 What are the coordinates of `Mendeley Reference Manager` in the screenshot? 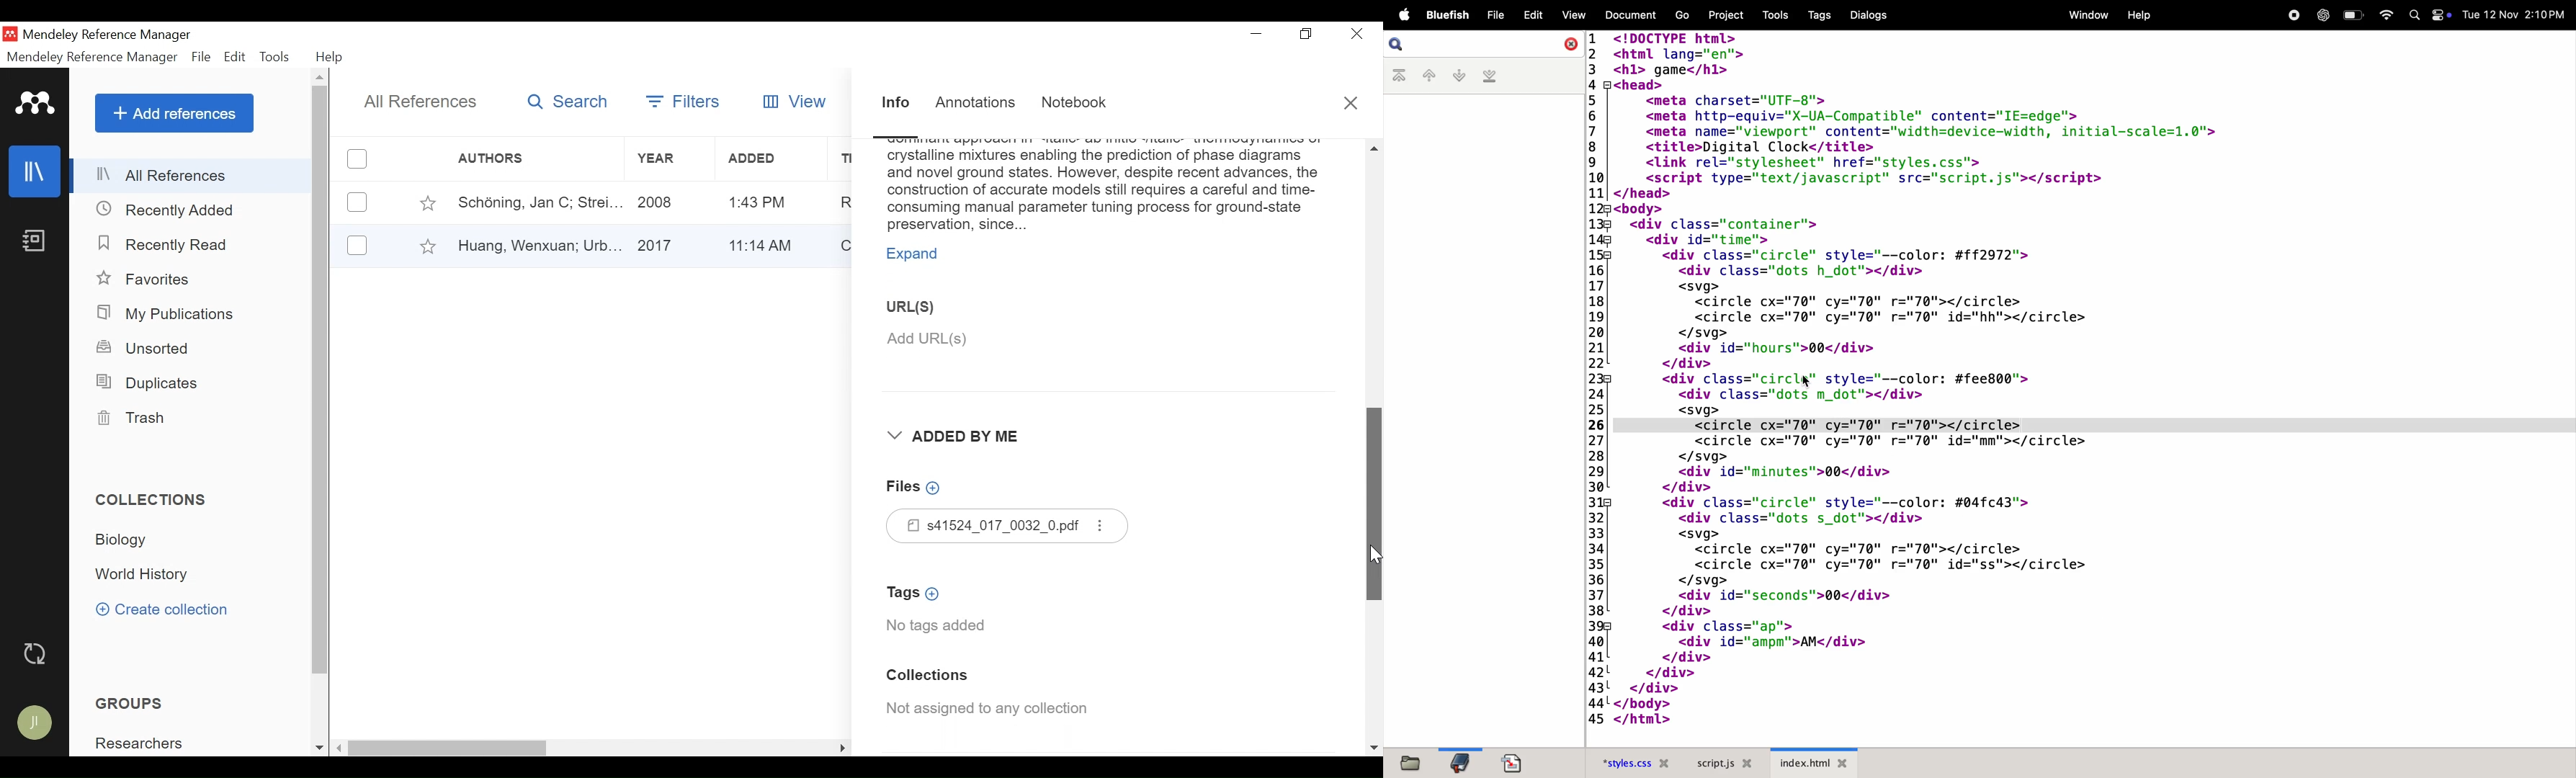 It's located at (92, 59).